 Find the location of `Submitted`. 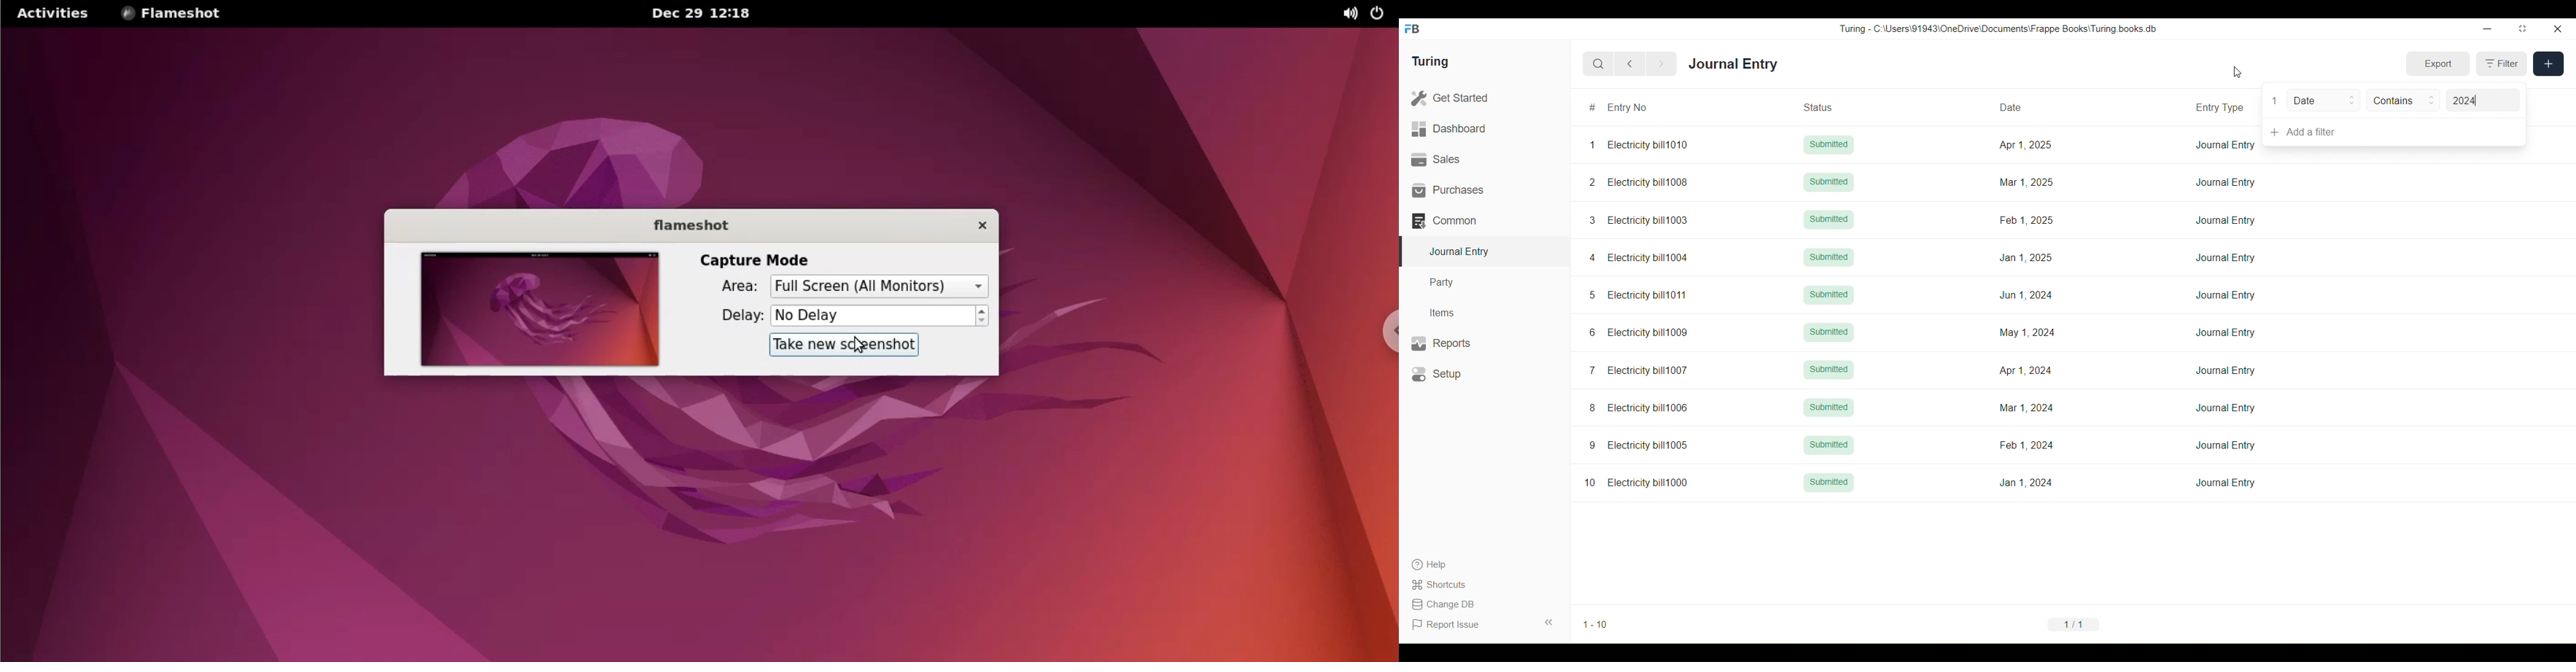

Submitted is located at coordinates (1829, 220).